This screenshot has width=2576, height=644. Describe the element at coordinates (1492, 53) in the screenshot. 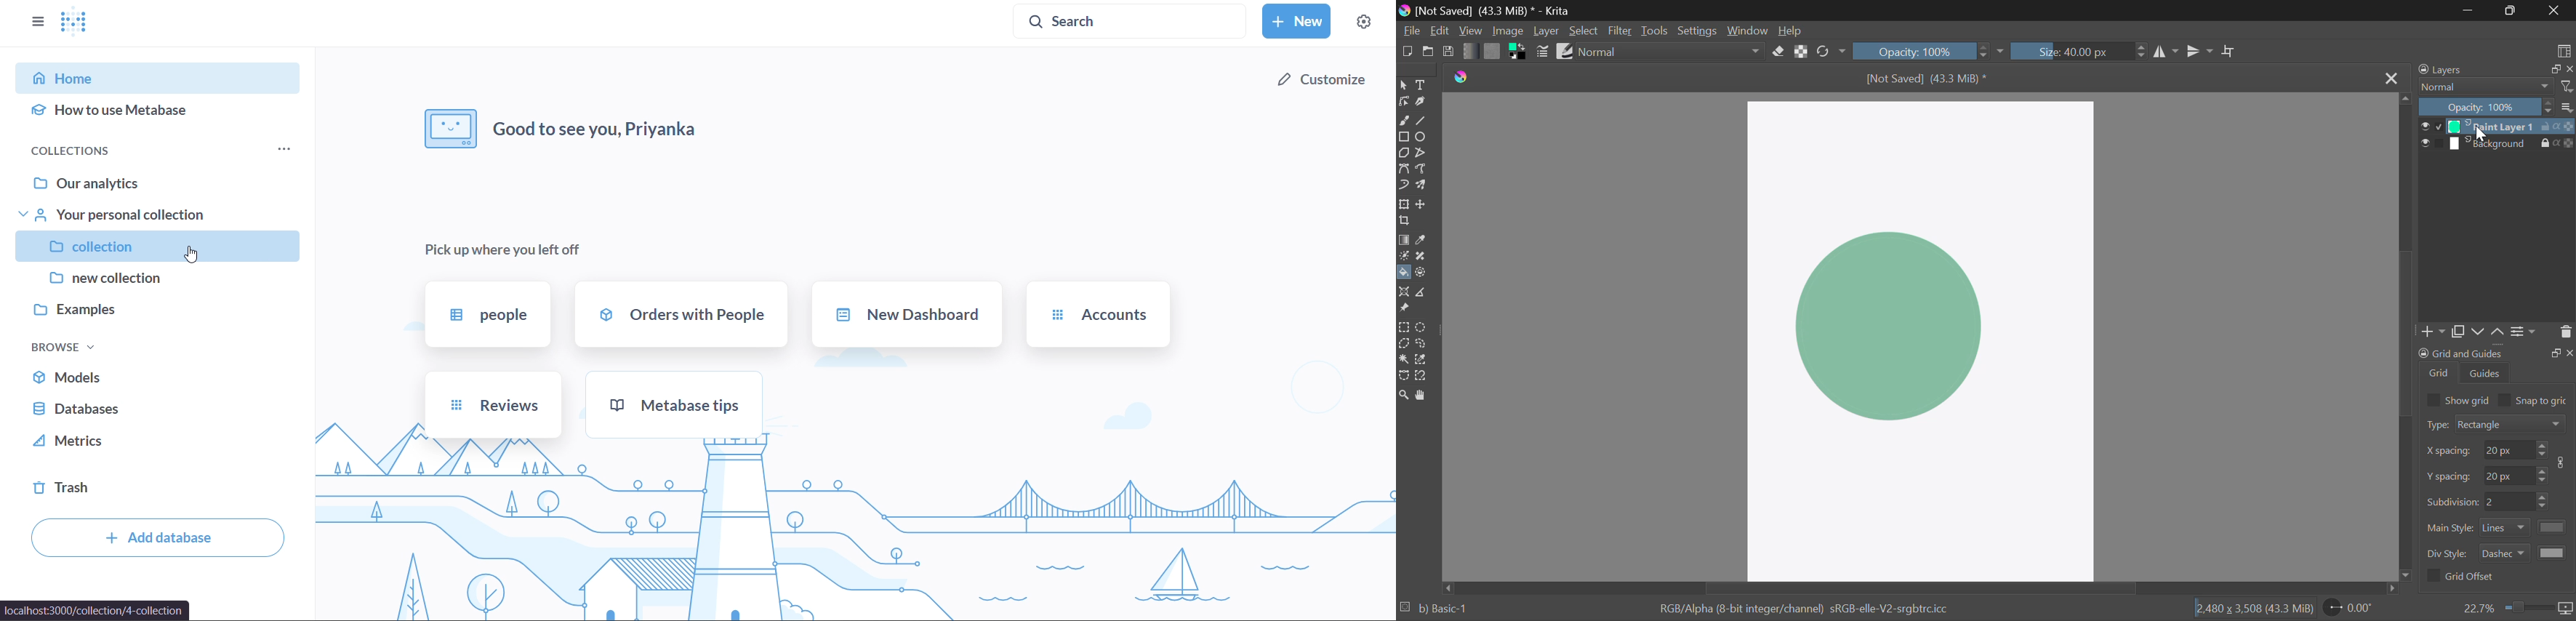

I see `Pattern` at that location.